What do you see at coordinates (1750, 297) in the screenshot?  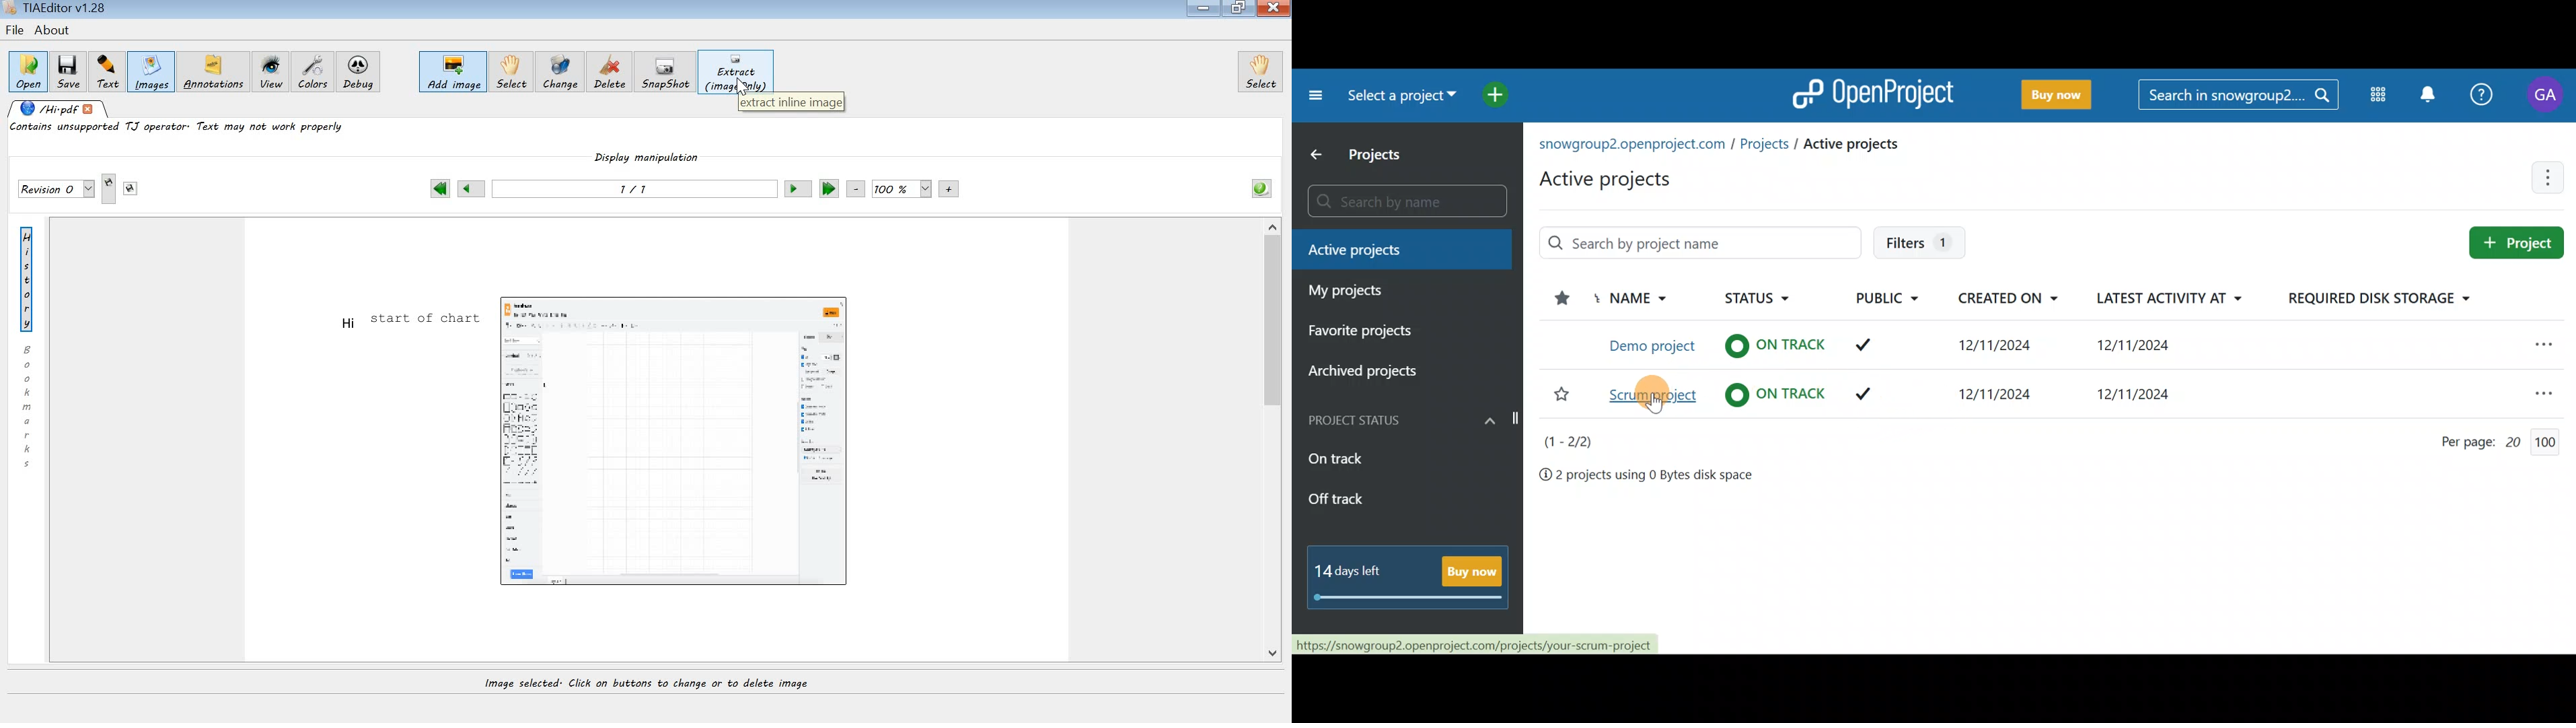 I see `Sort by status` at bounding box center [1750, 297].